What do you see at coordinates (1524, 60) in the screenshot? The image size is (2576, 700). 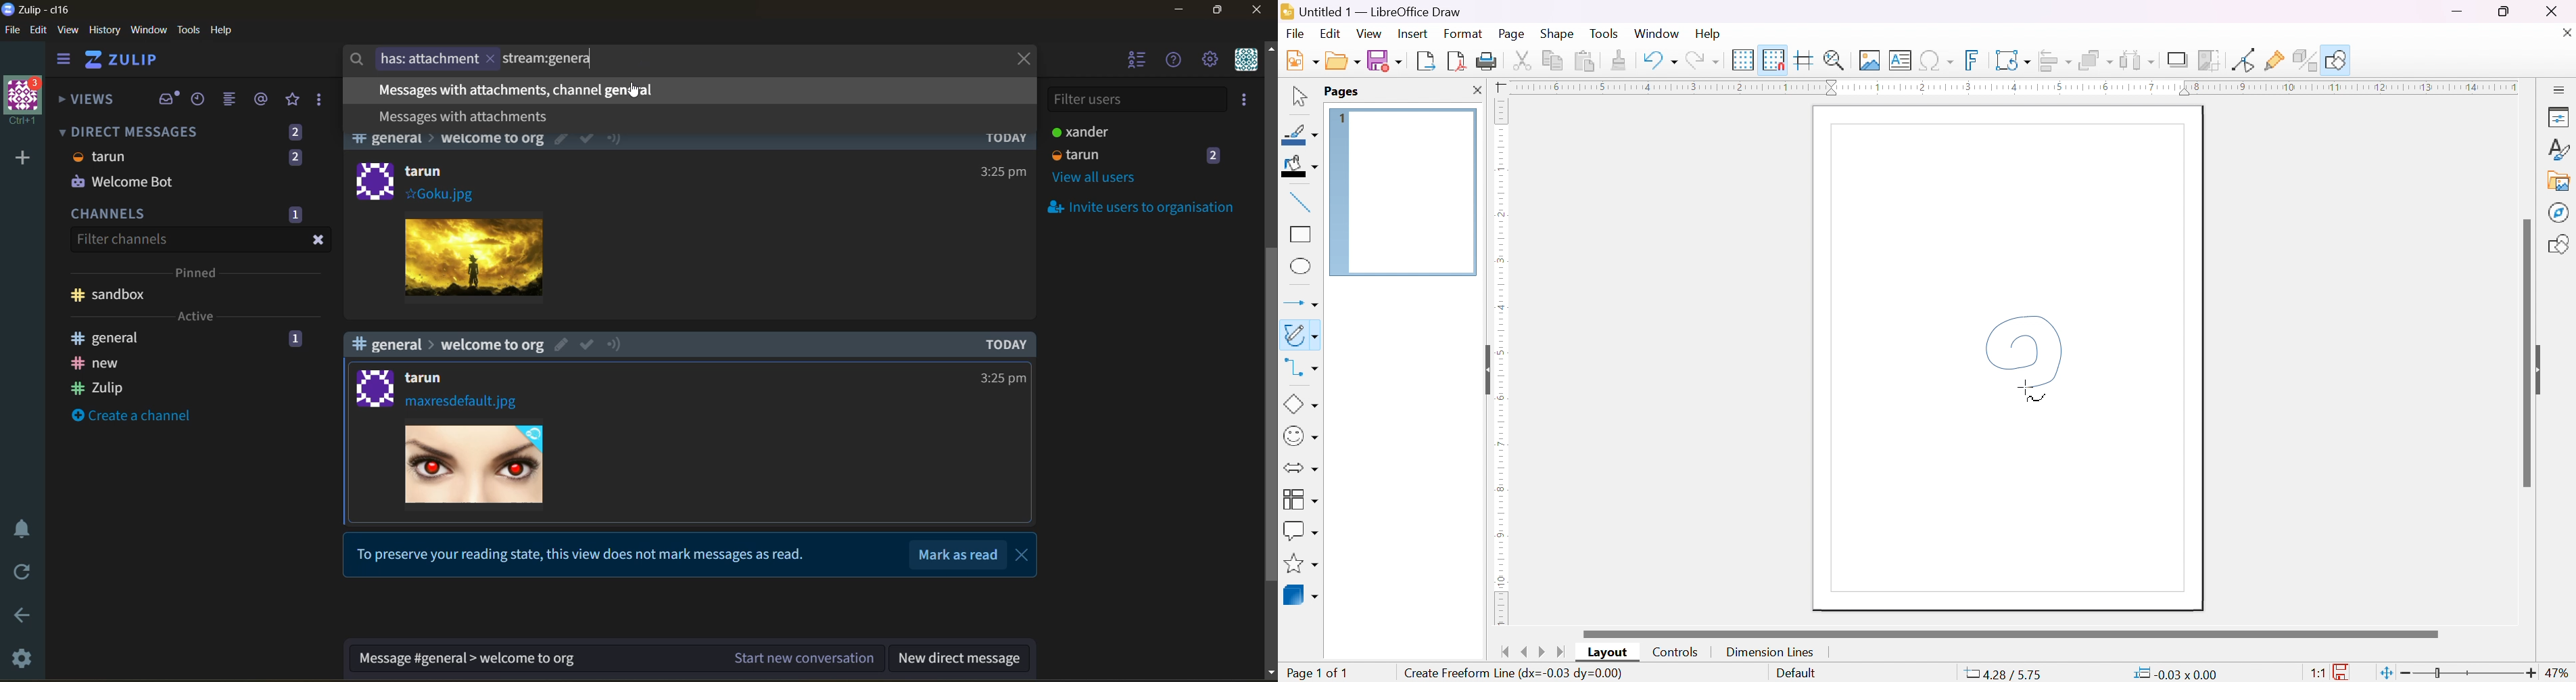 I see `cut` at bounding box center [1524, 60].